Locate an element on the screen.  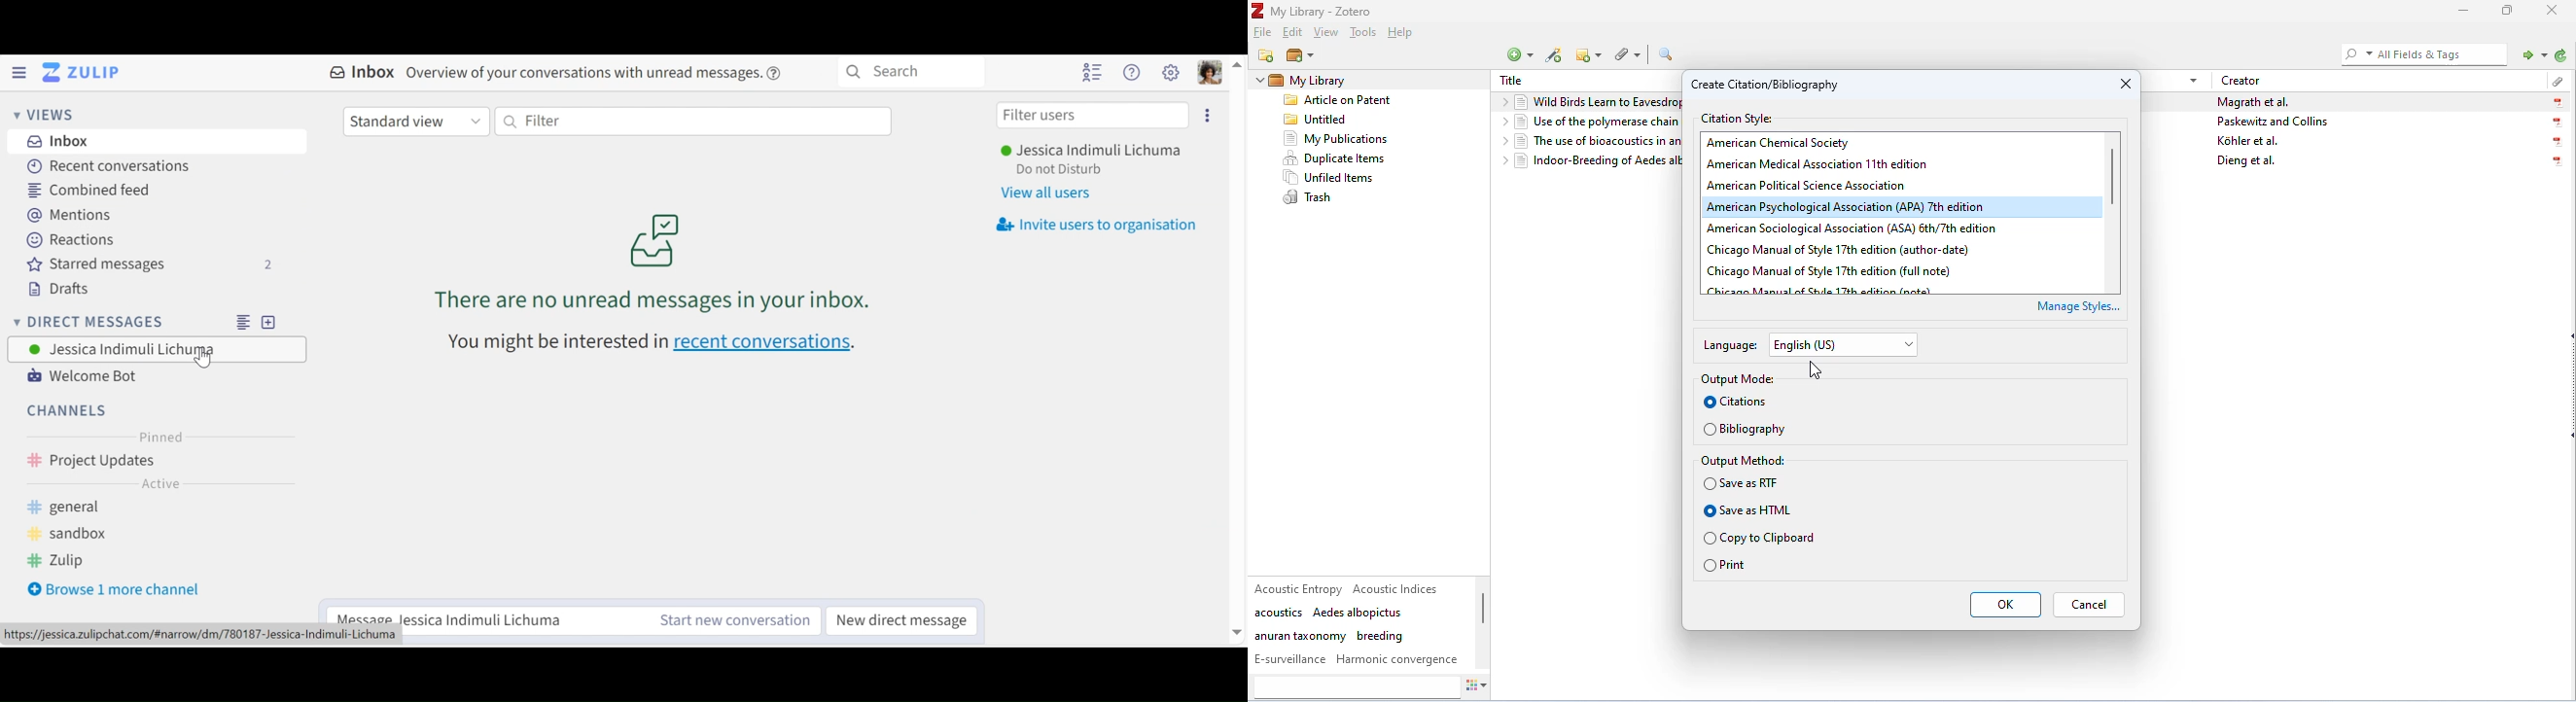
Inbox  is located at coordinates (561, 73).